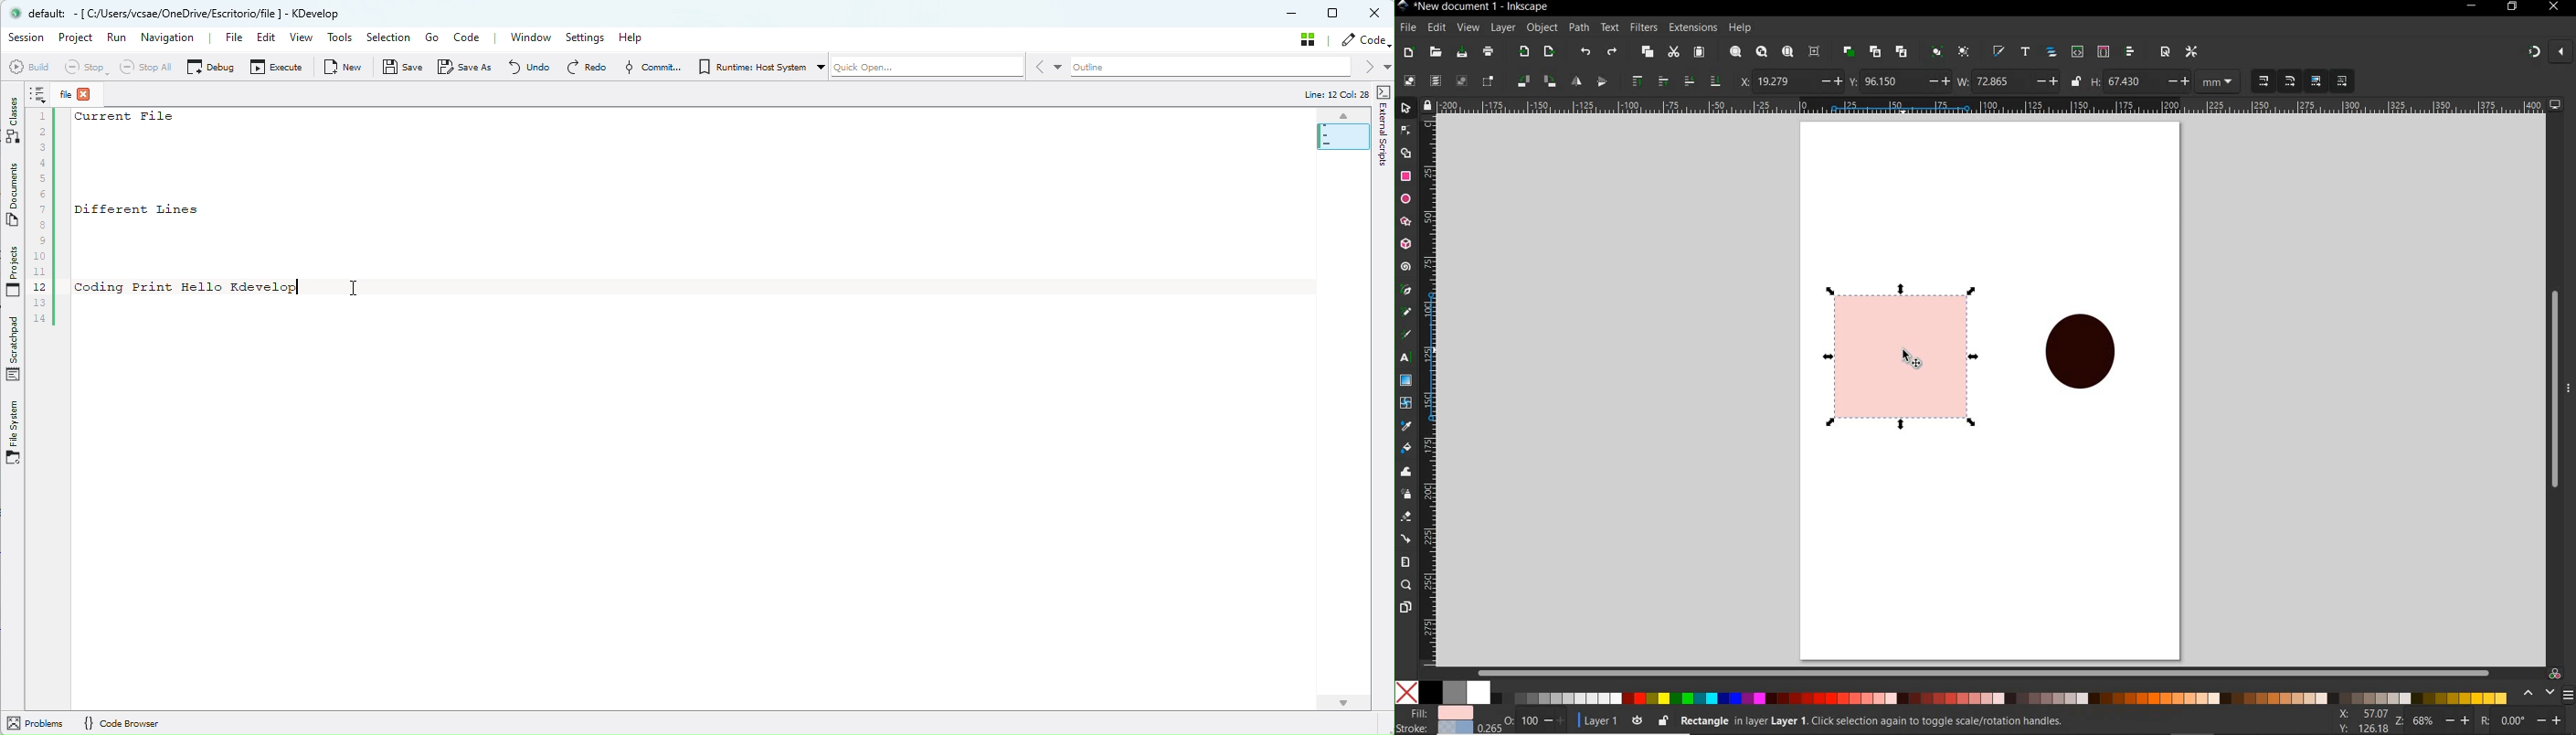 The image size is (2576, 756). Describe the element at coordinates (1468, 26) in the screenshot. I see `view` at that location.